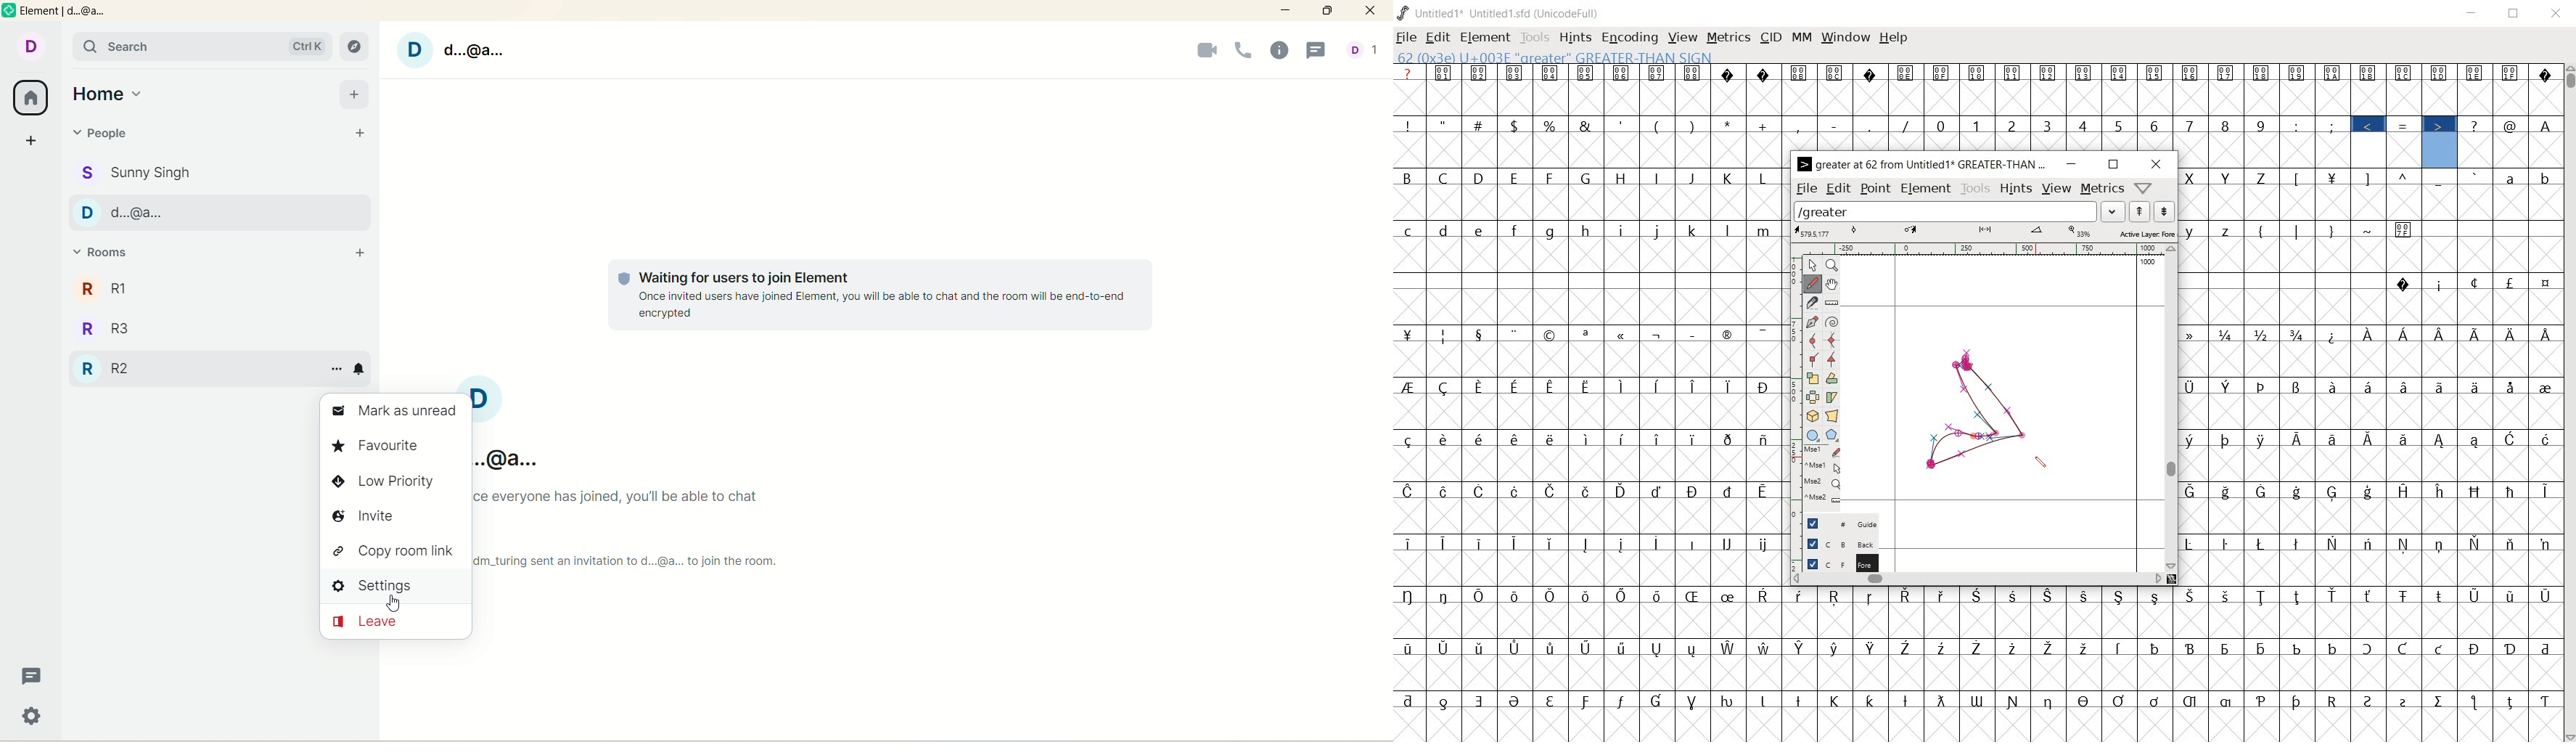  I want to click on Magnify, so click(1833, 266).